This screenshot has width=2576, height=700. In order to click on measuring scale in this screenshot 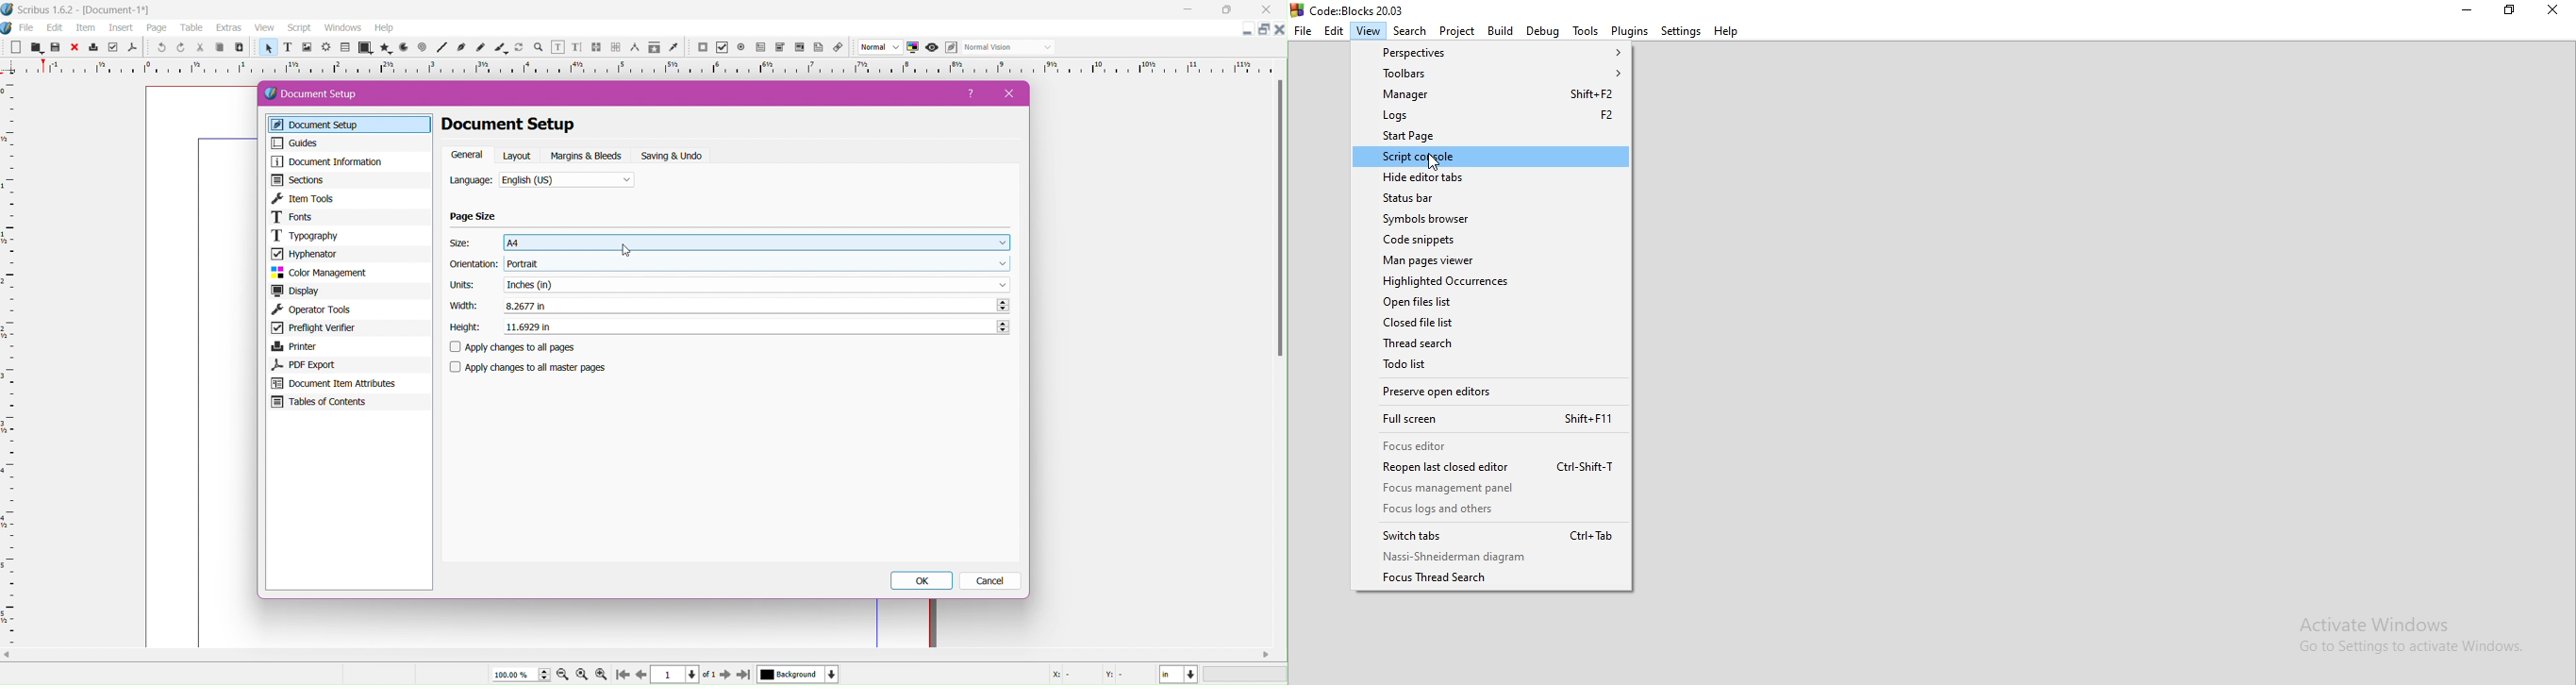, I will do `click(640, 68)`.